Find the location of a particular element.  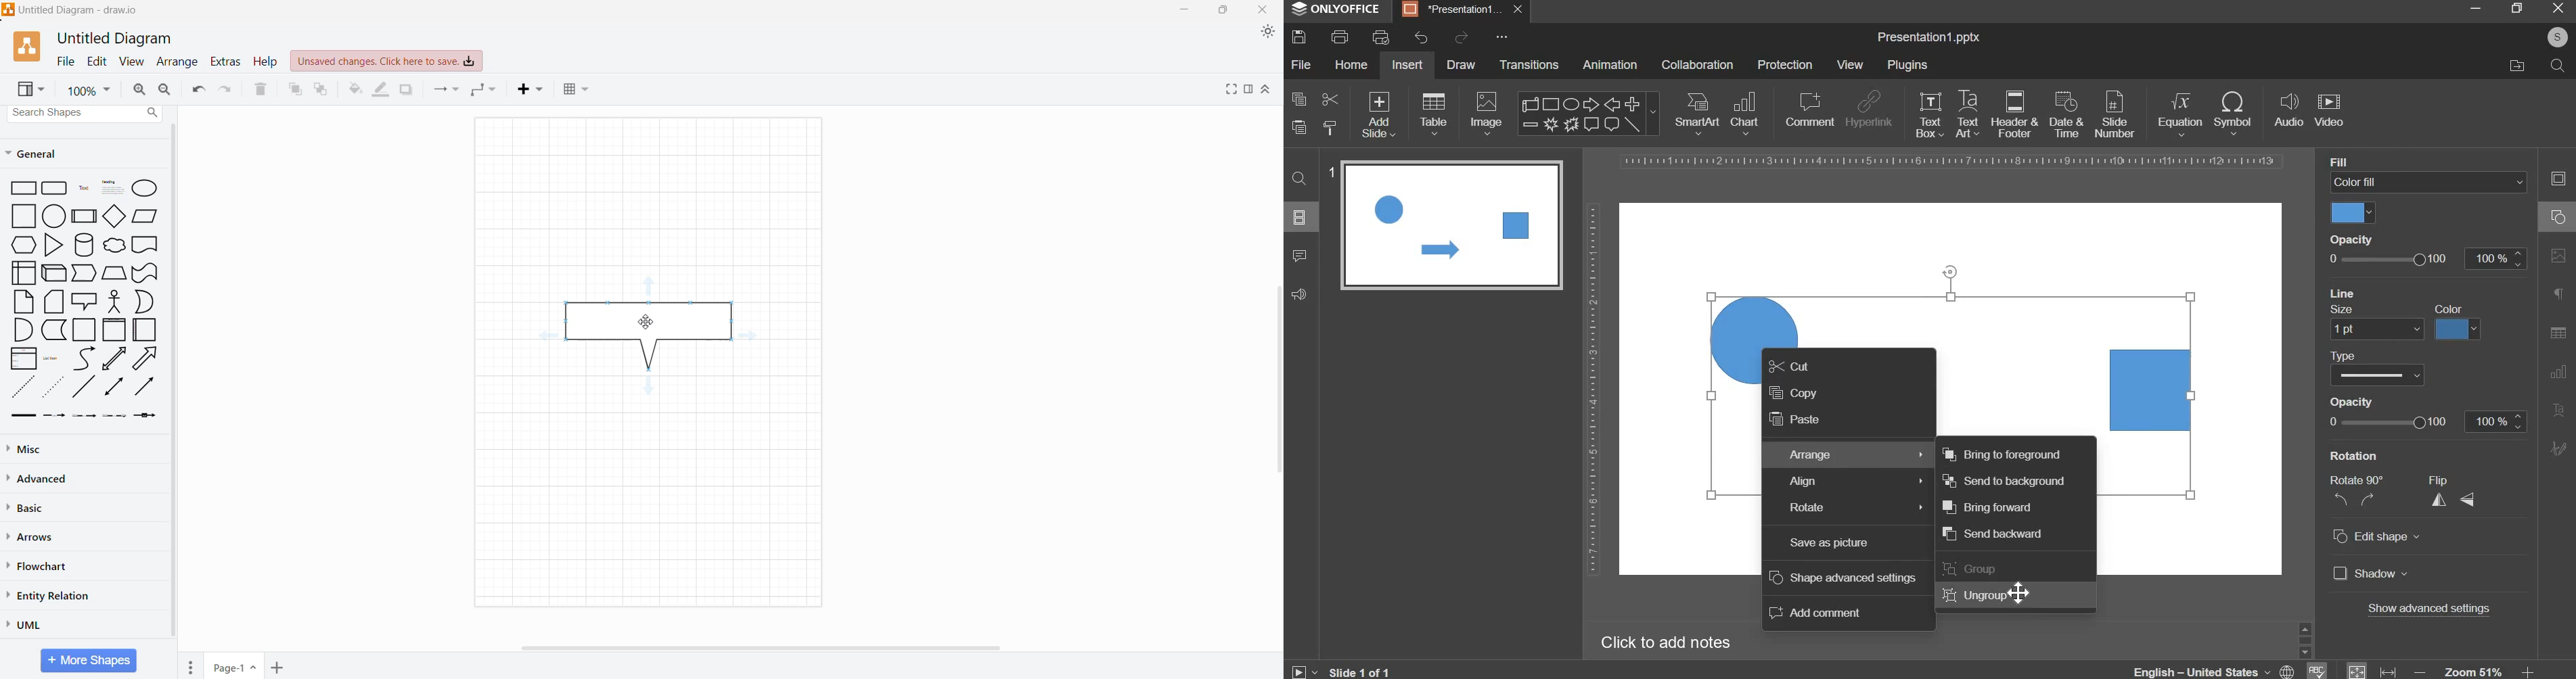

list item is located at coordinates (53, 358).